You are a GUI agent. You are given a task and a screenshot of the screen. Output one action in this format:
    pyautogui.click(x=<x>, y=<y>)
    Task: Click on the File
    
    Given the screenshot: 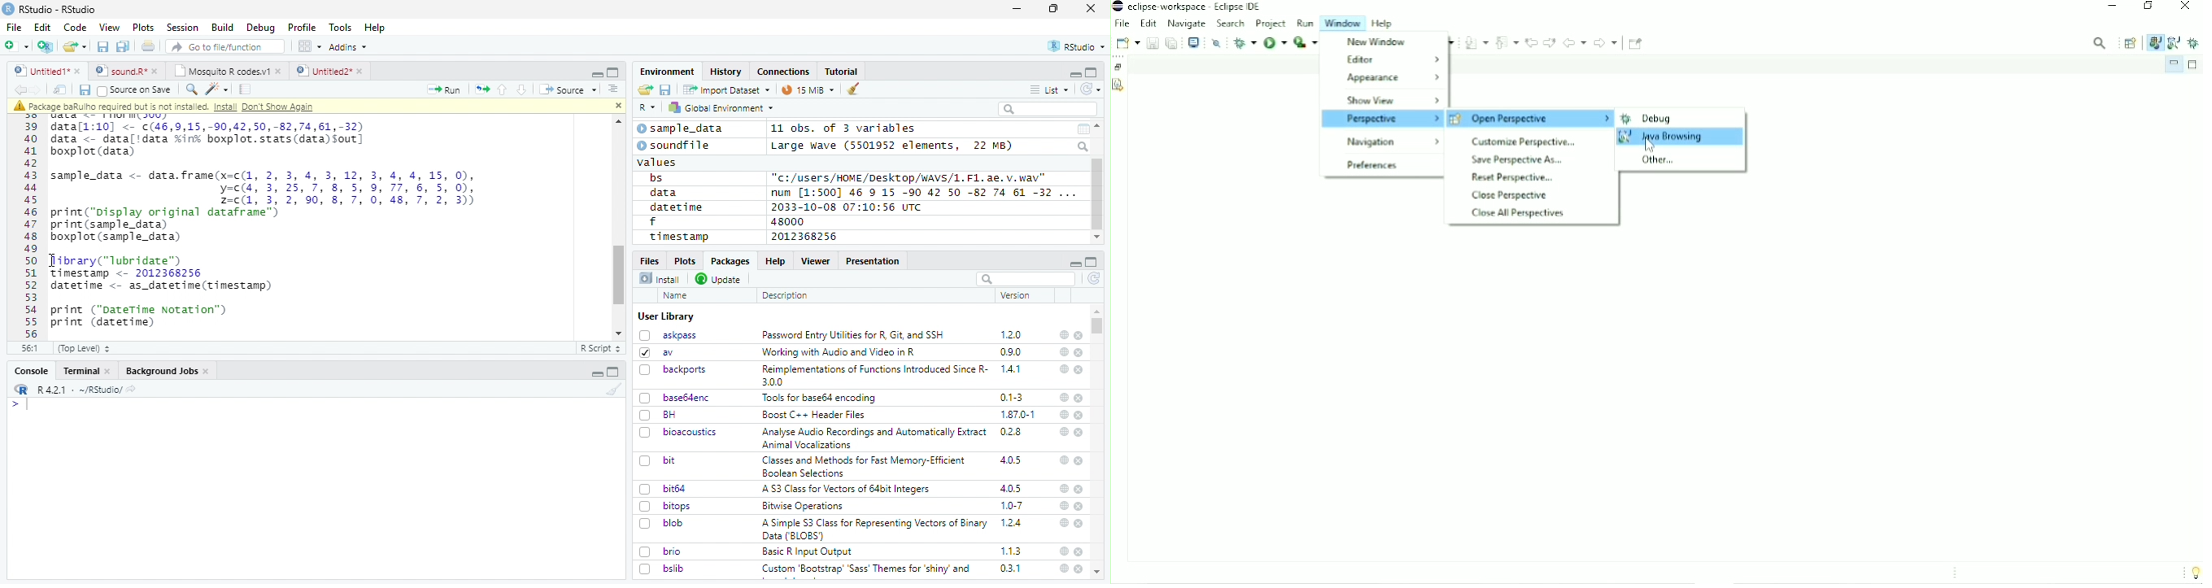 What is the action you would take?
    pyautogui.click(x=13, y=27)
    